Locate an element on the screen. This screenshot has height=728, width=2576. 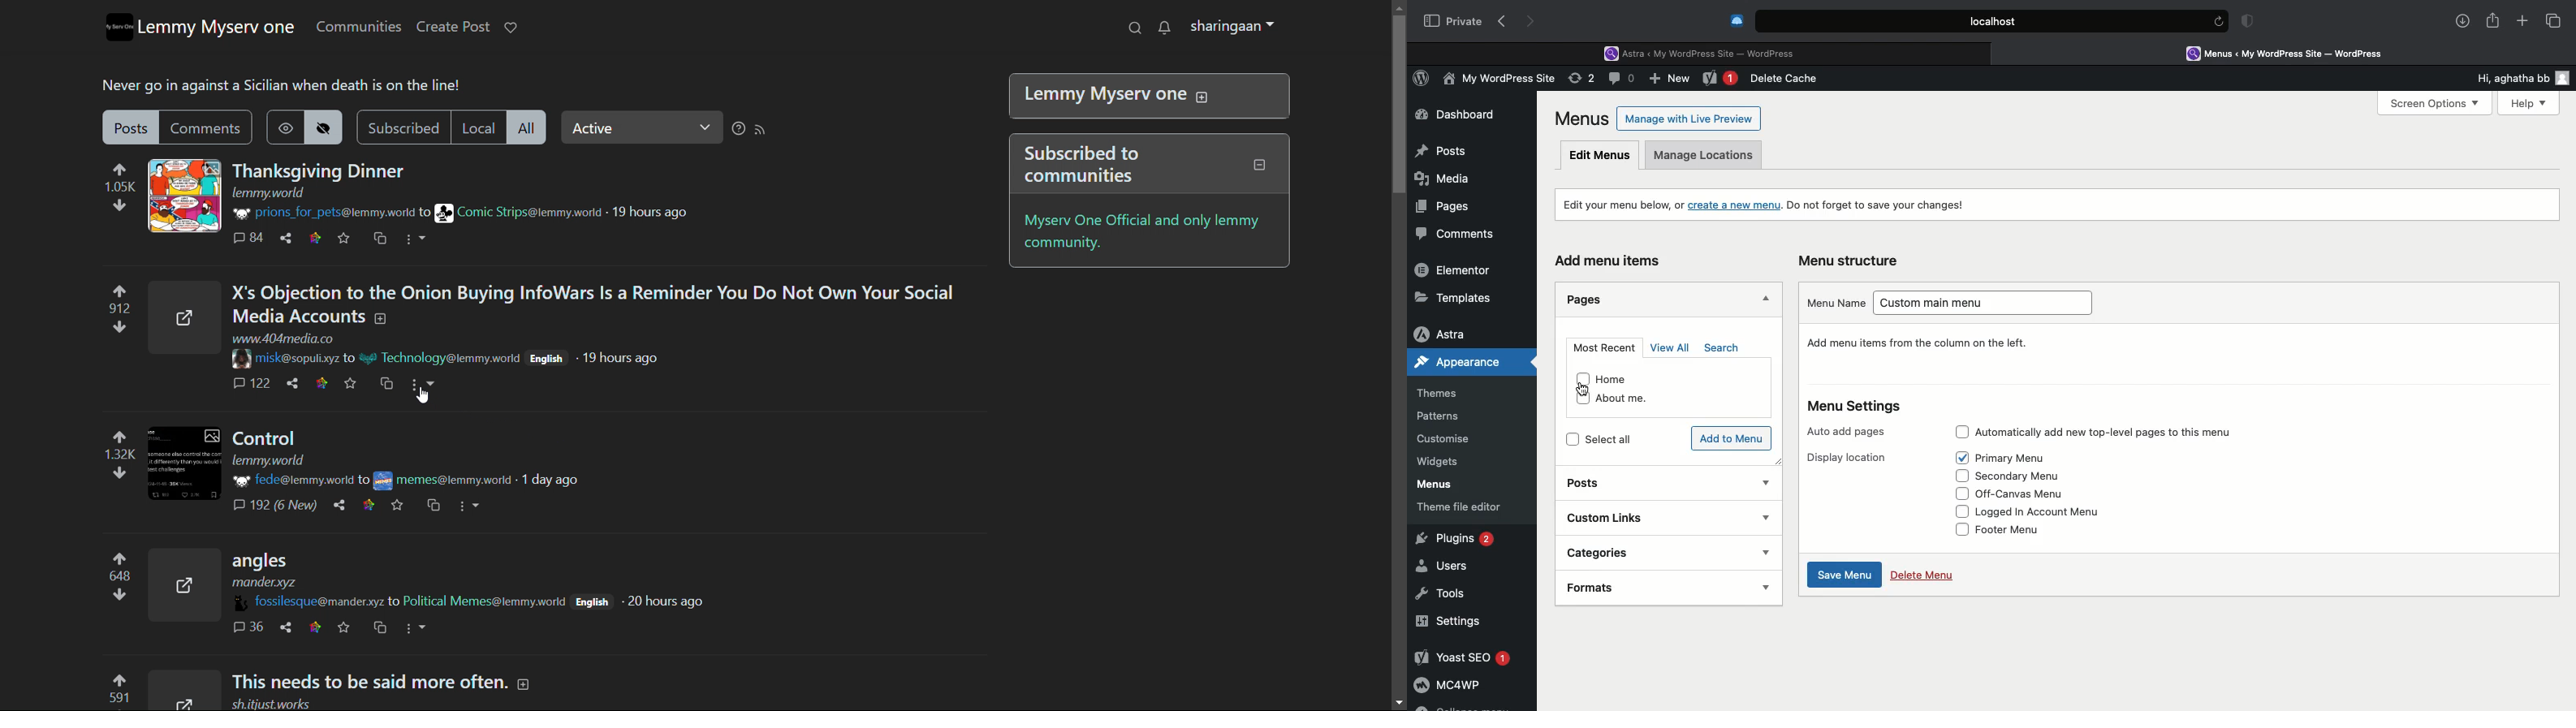
URL is located at coordinates (289, 339).